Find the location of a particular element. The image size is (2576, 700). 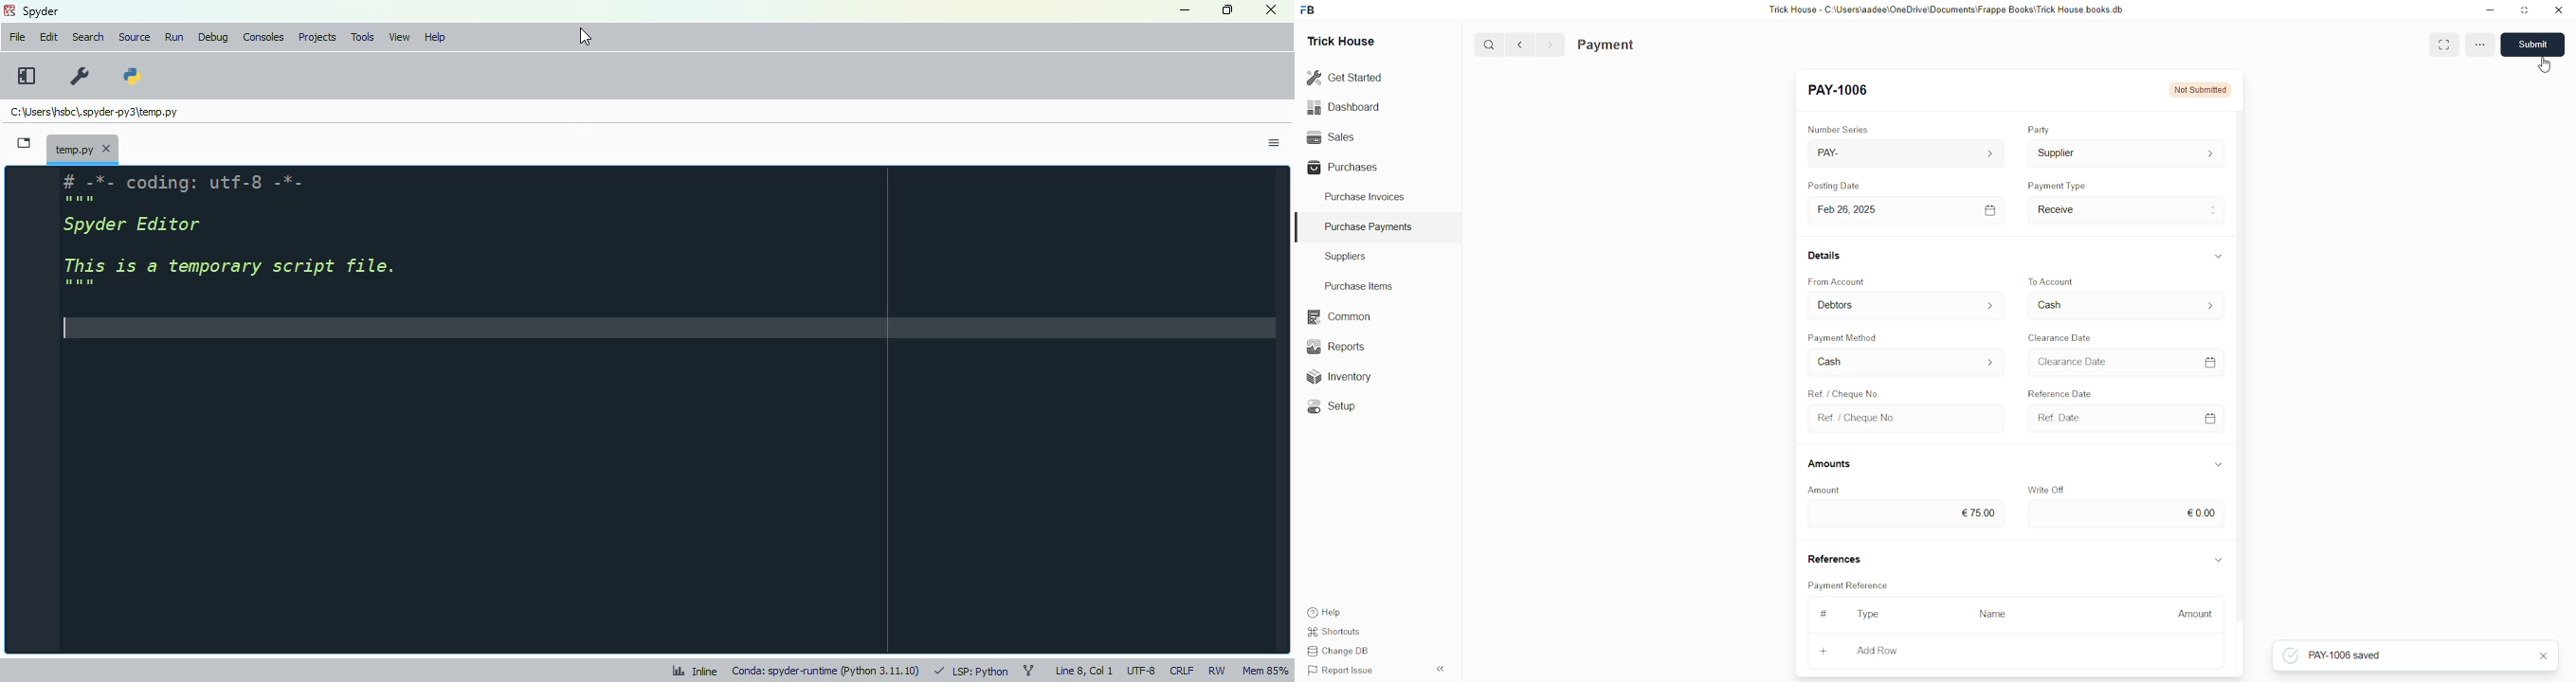

Purchase Invoices is located at coordinates (1363, 199).